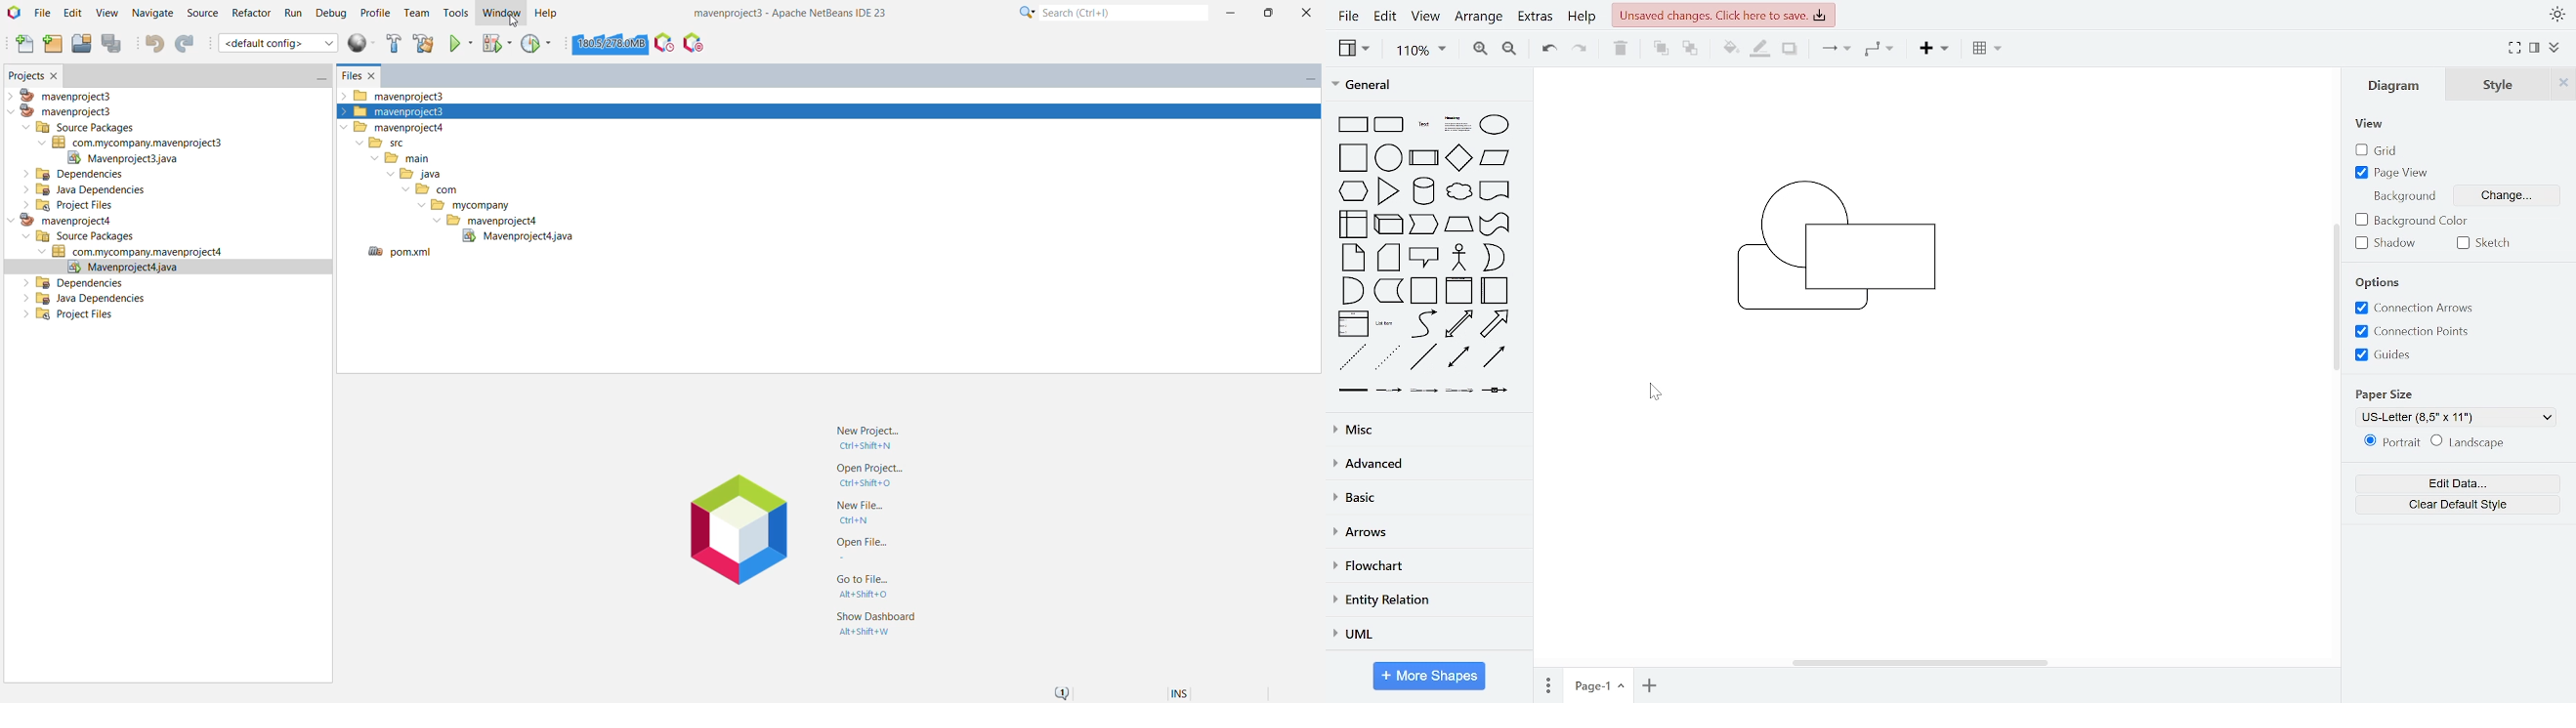 The image size is (2576, 728). I want to click on zoom in, so click(1481, 50).